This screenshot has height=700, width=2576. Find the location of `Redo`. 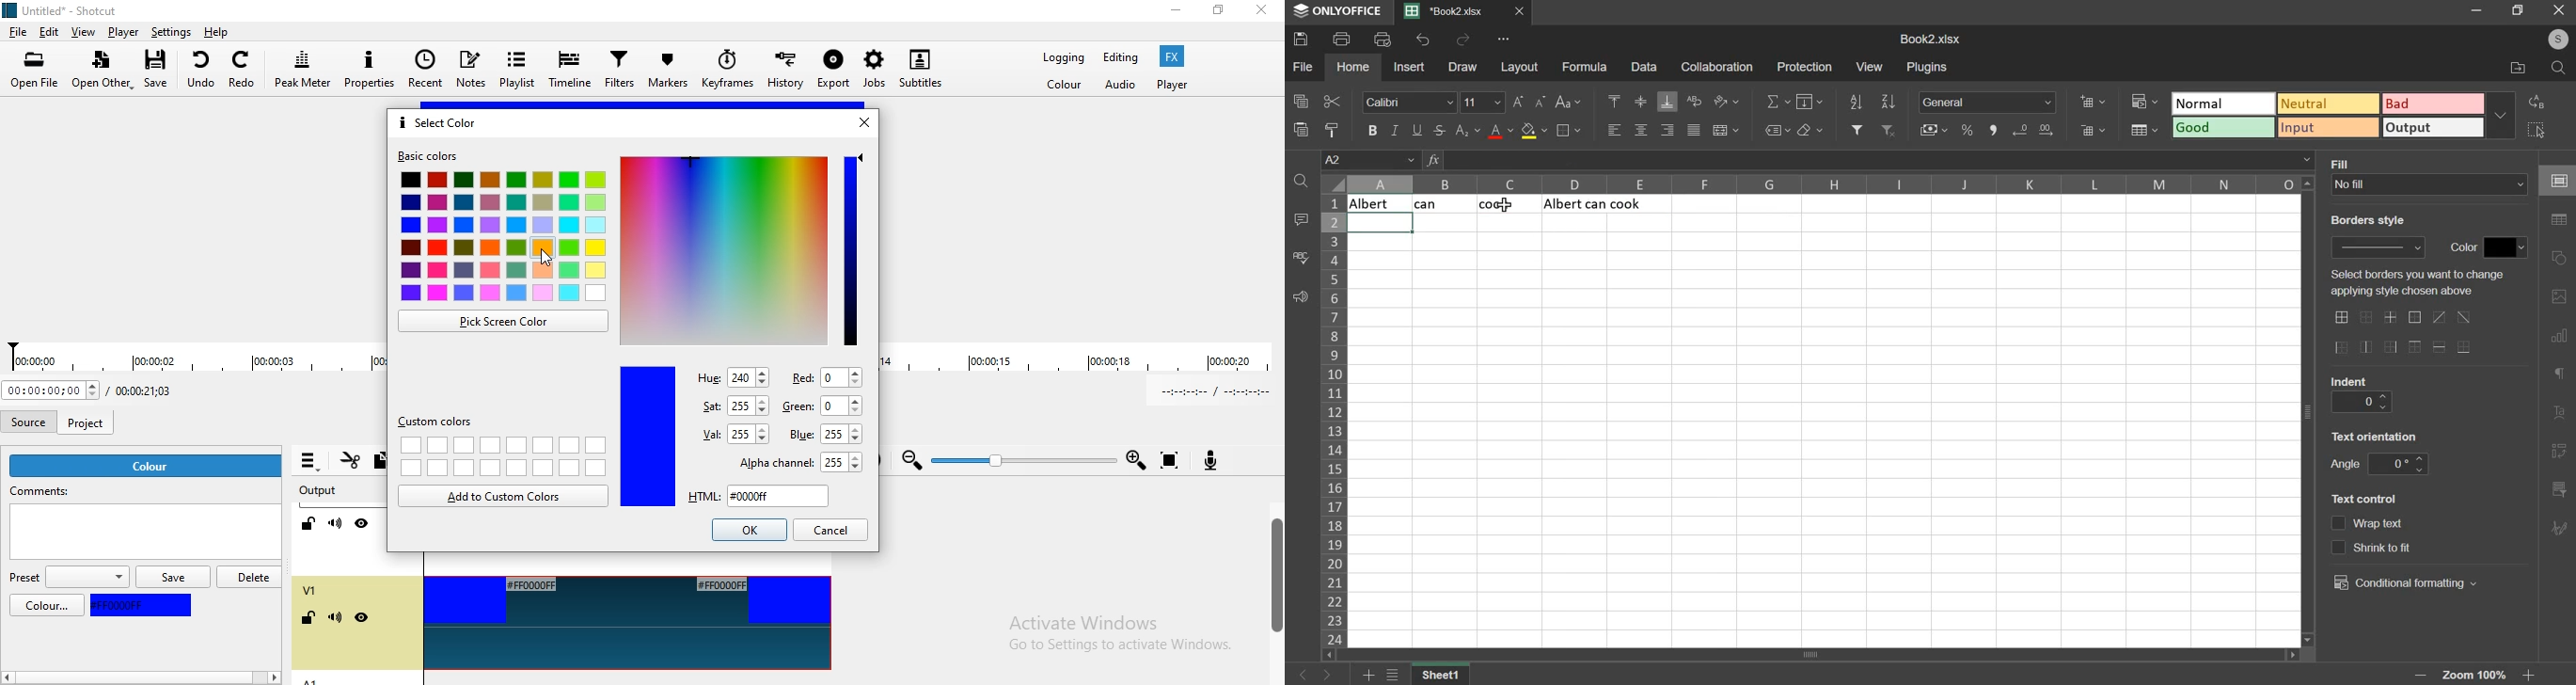

Redo is located at coordinates (245, 67).